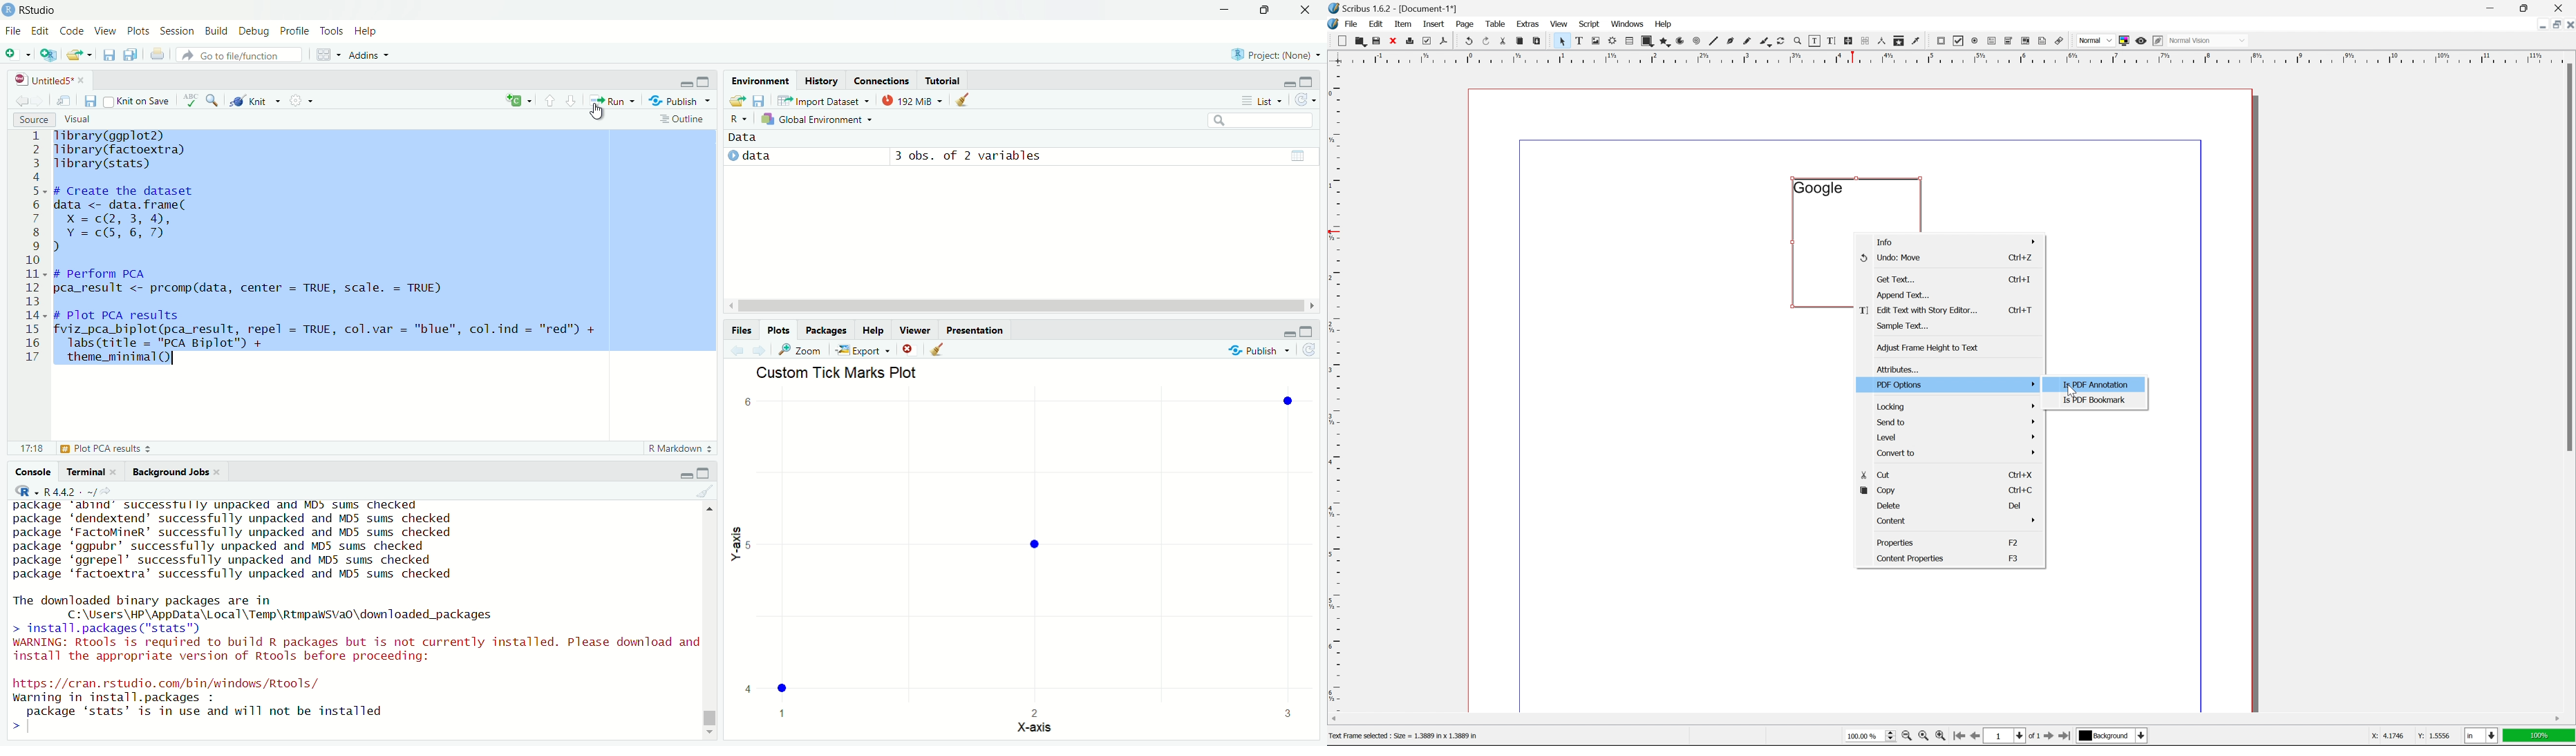 This screenshot has width=2576, height=756. I want to click on ctrl+i, so click(2021, 280).